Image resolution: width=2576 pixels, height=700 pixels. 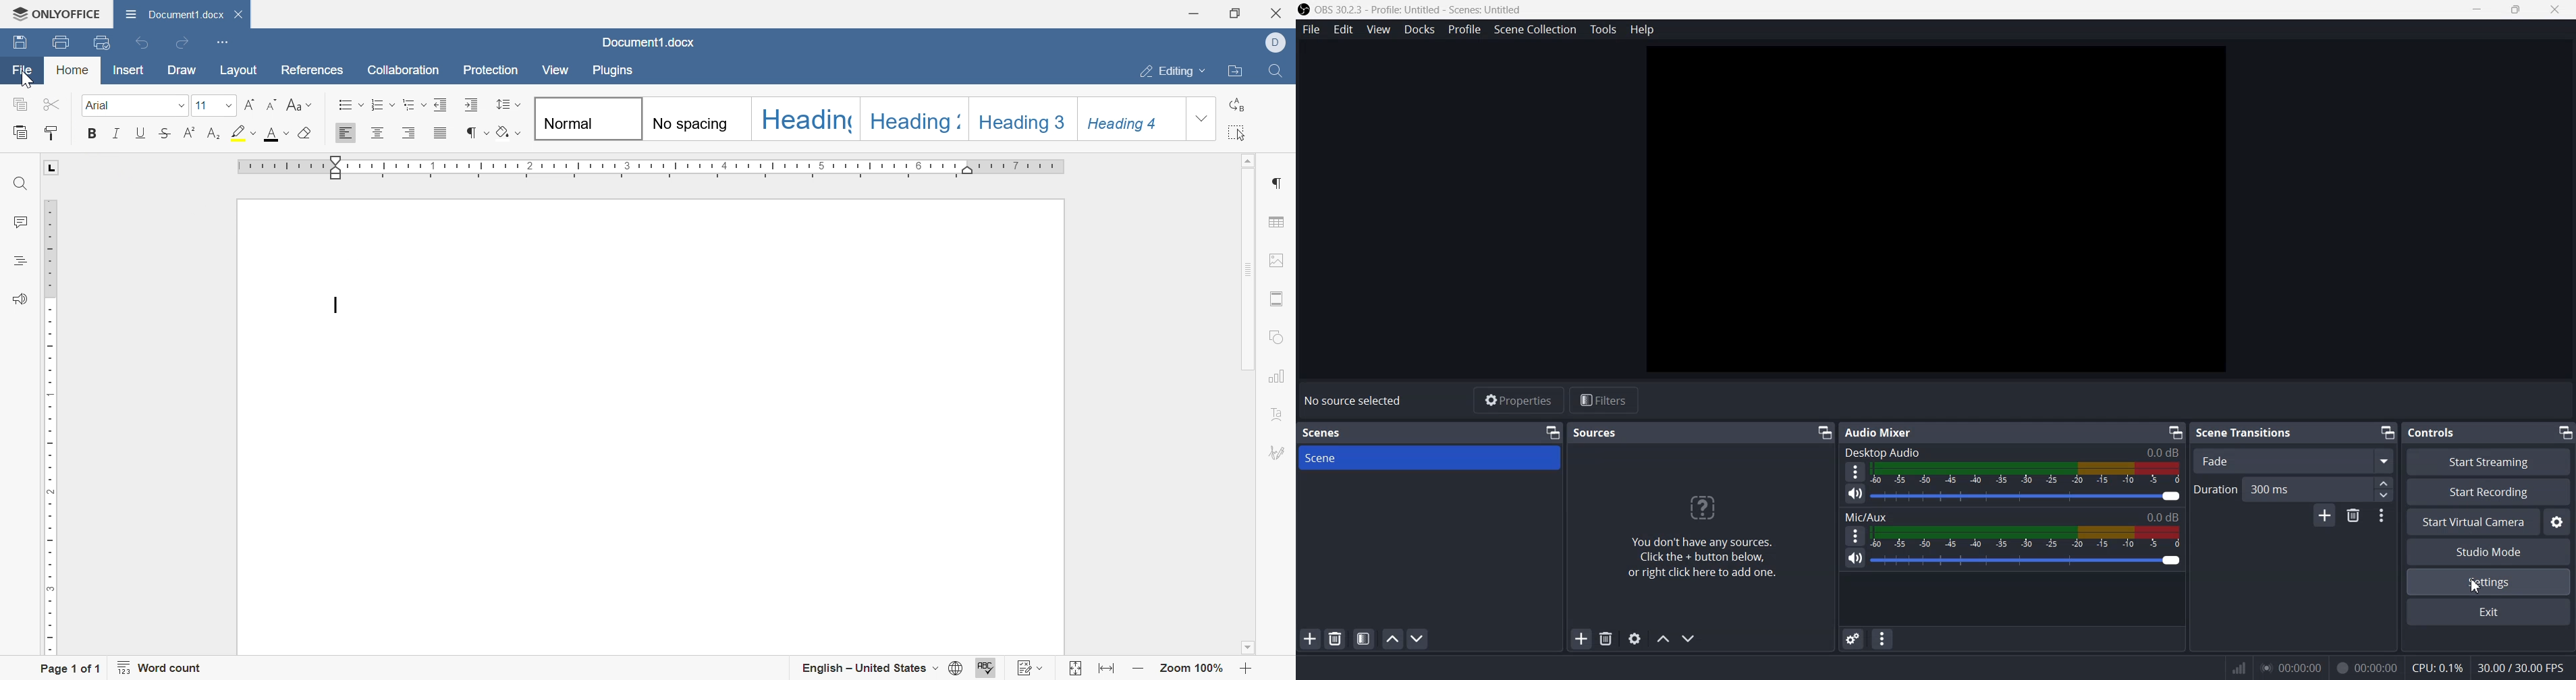 What do you see at coordinates (69, 668) in the screenshot?
I see `page 1 of 1` at bounding box center [69, 668].